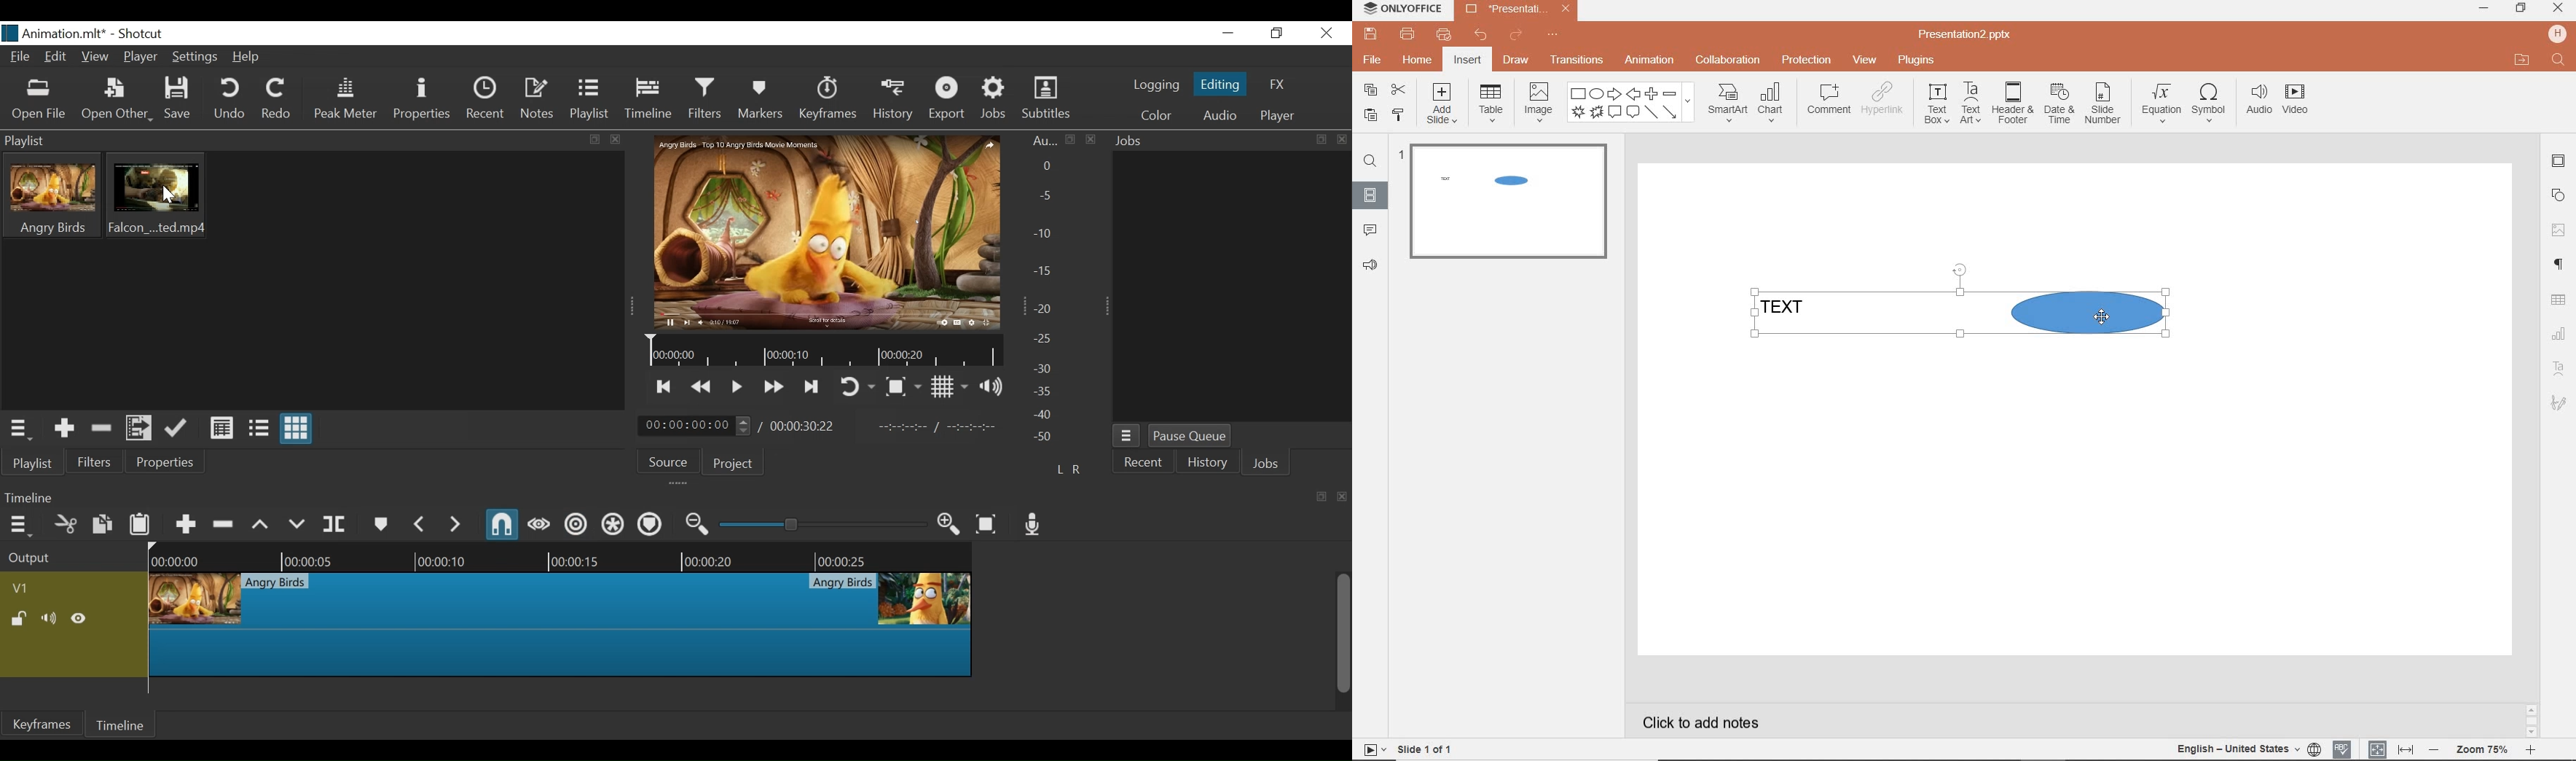 This screenshot has width=2576, height=784. I want to click on add slide, so click(1442, 106).